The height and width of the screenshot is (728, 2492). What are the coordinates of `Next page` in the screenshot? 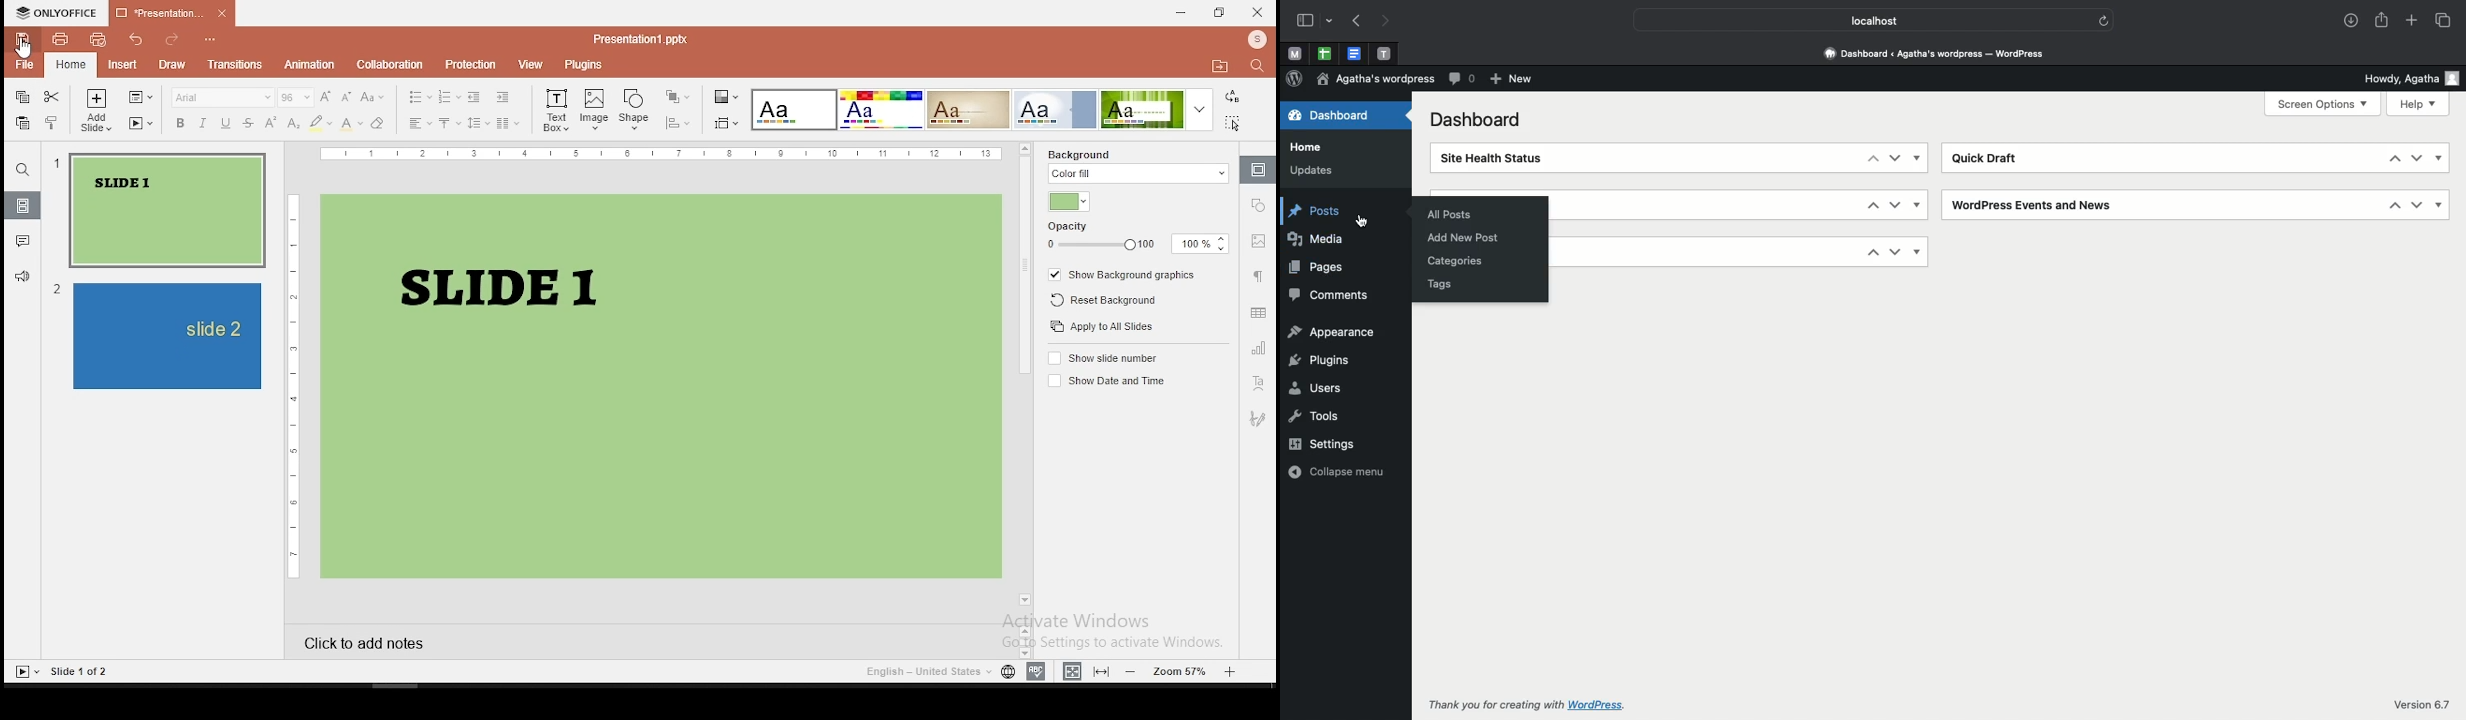 It's located at (1384, 21).